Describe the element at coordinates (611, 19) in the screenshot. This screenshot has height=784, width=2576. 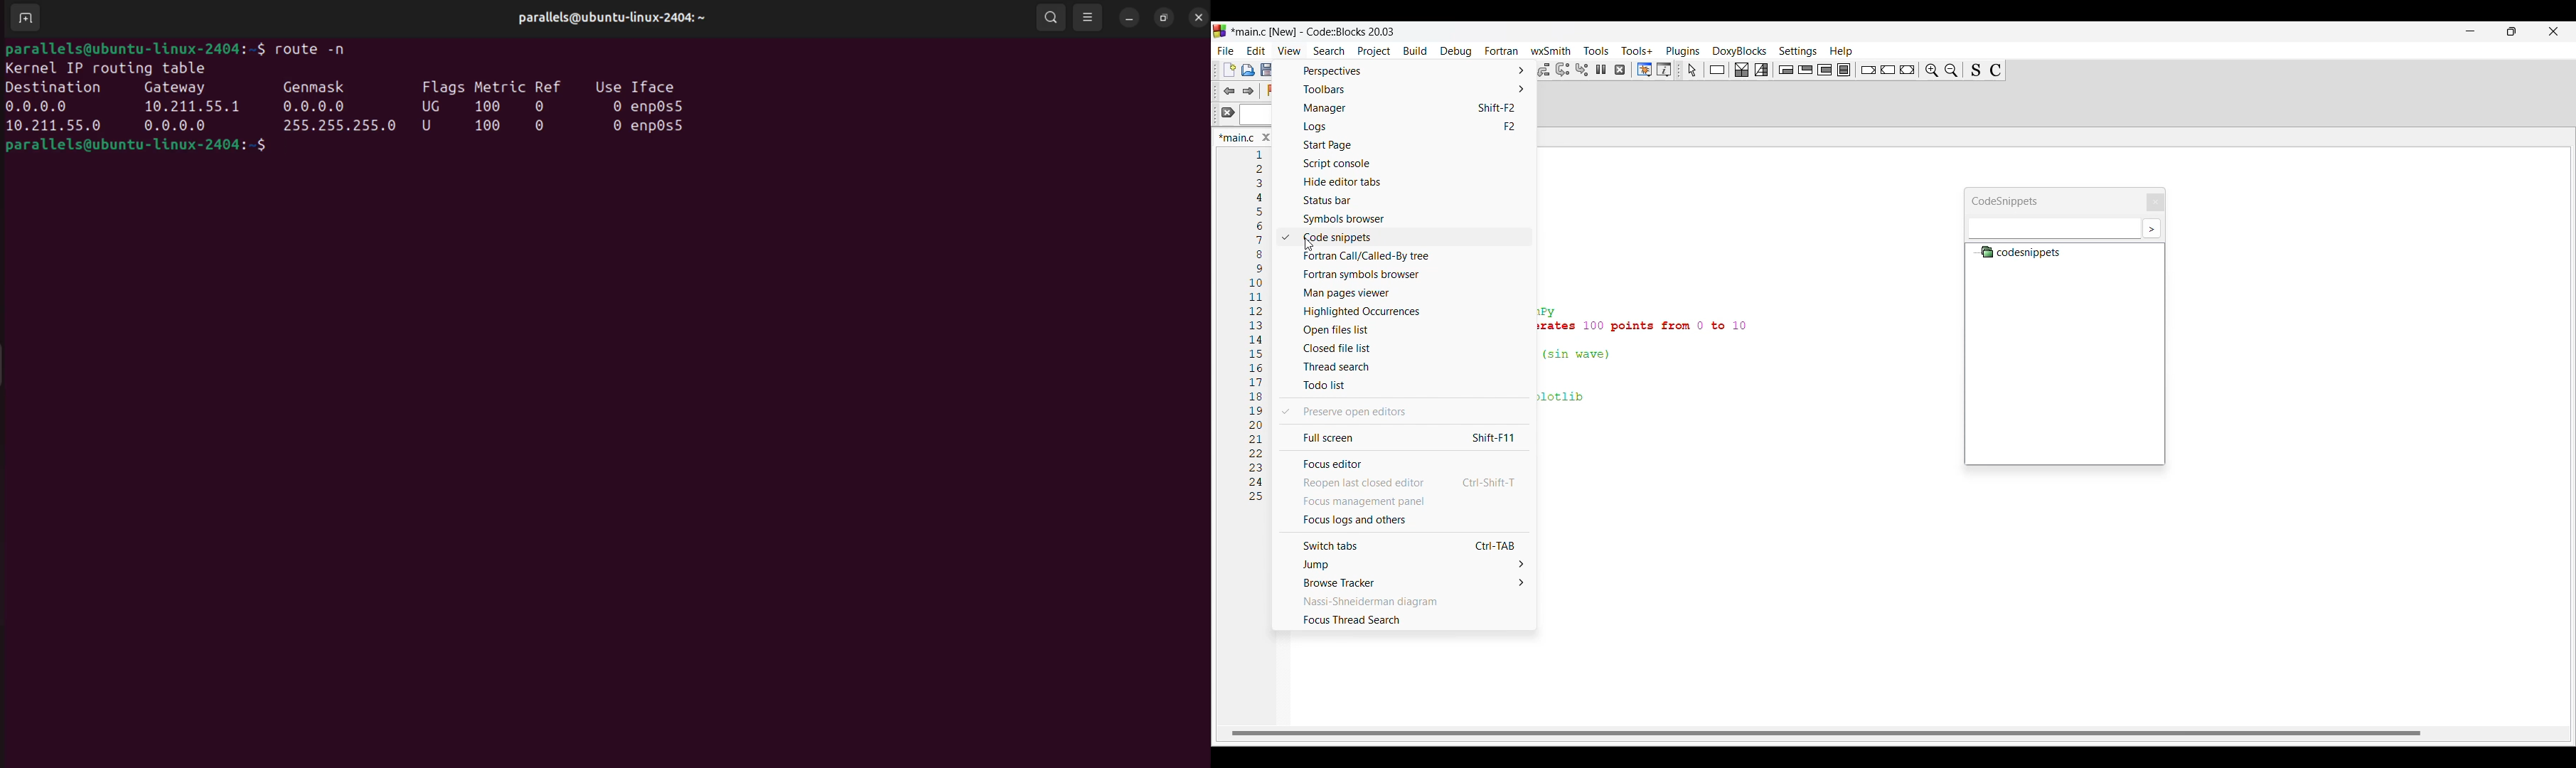
I see `user profile` at that location.